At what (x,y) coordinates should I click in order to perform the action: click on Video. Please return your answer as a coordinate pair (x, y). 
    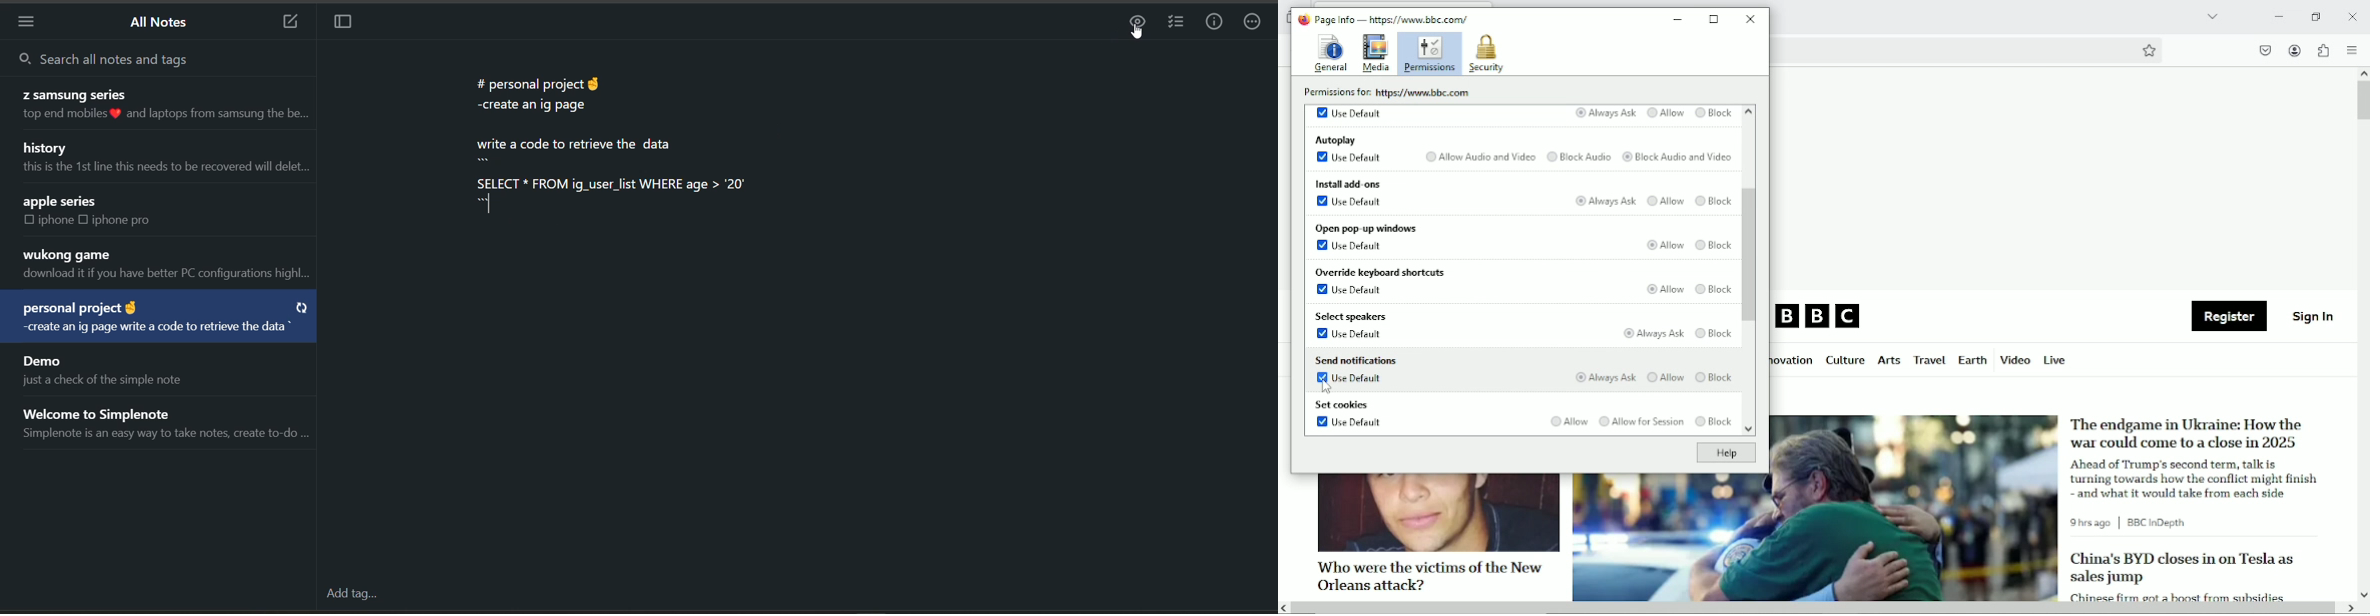
    Looking at the image, I should click on (2015, 359).